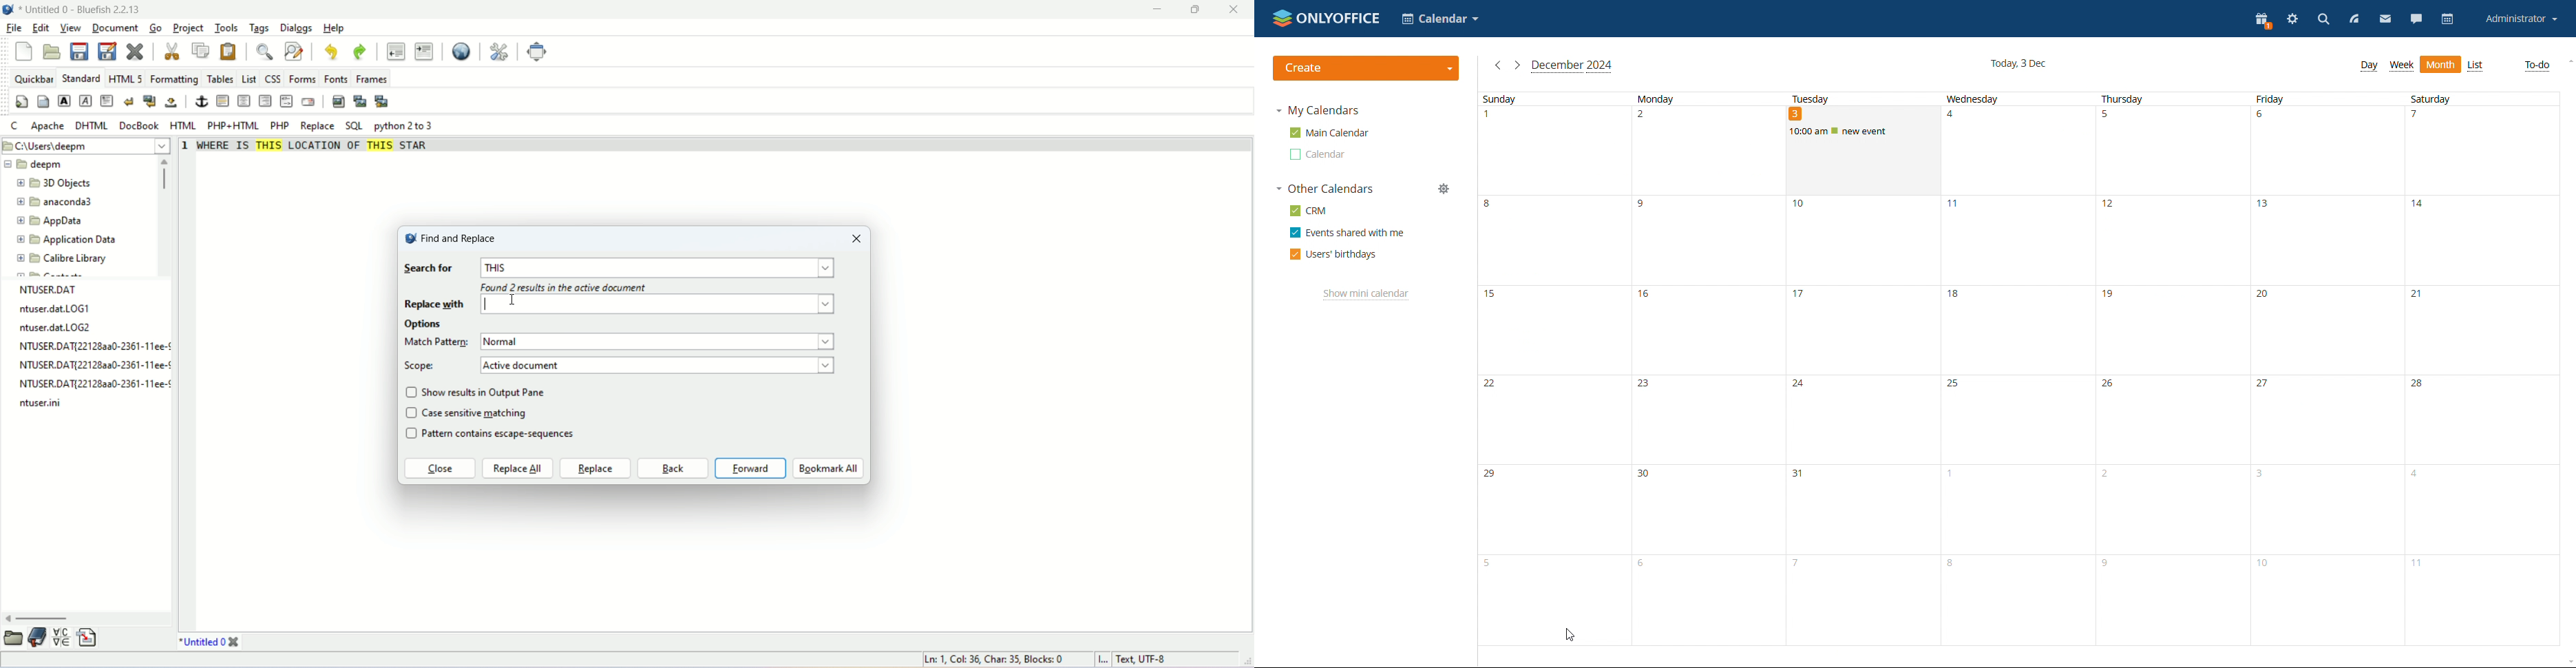  I want to click on document, so click(117, 27).